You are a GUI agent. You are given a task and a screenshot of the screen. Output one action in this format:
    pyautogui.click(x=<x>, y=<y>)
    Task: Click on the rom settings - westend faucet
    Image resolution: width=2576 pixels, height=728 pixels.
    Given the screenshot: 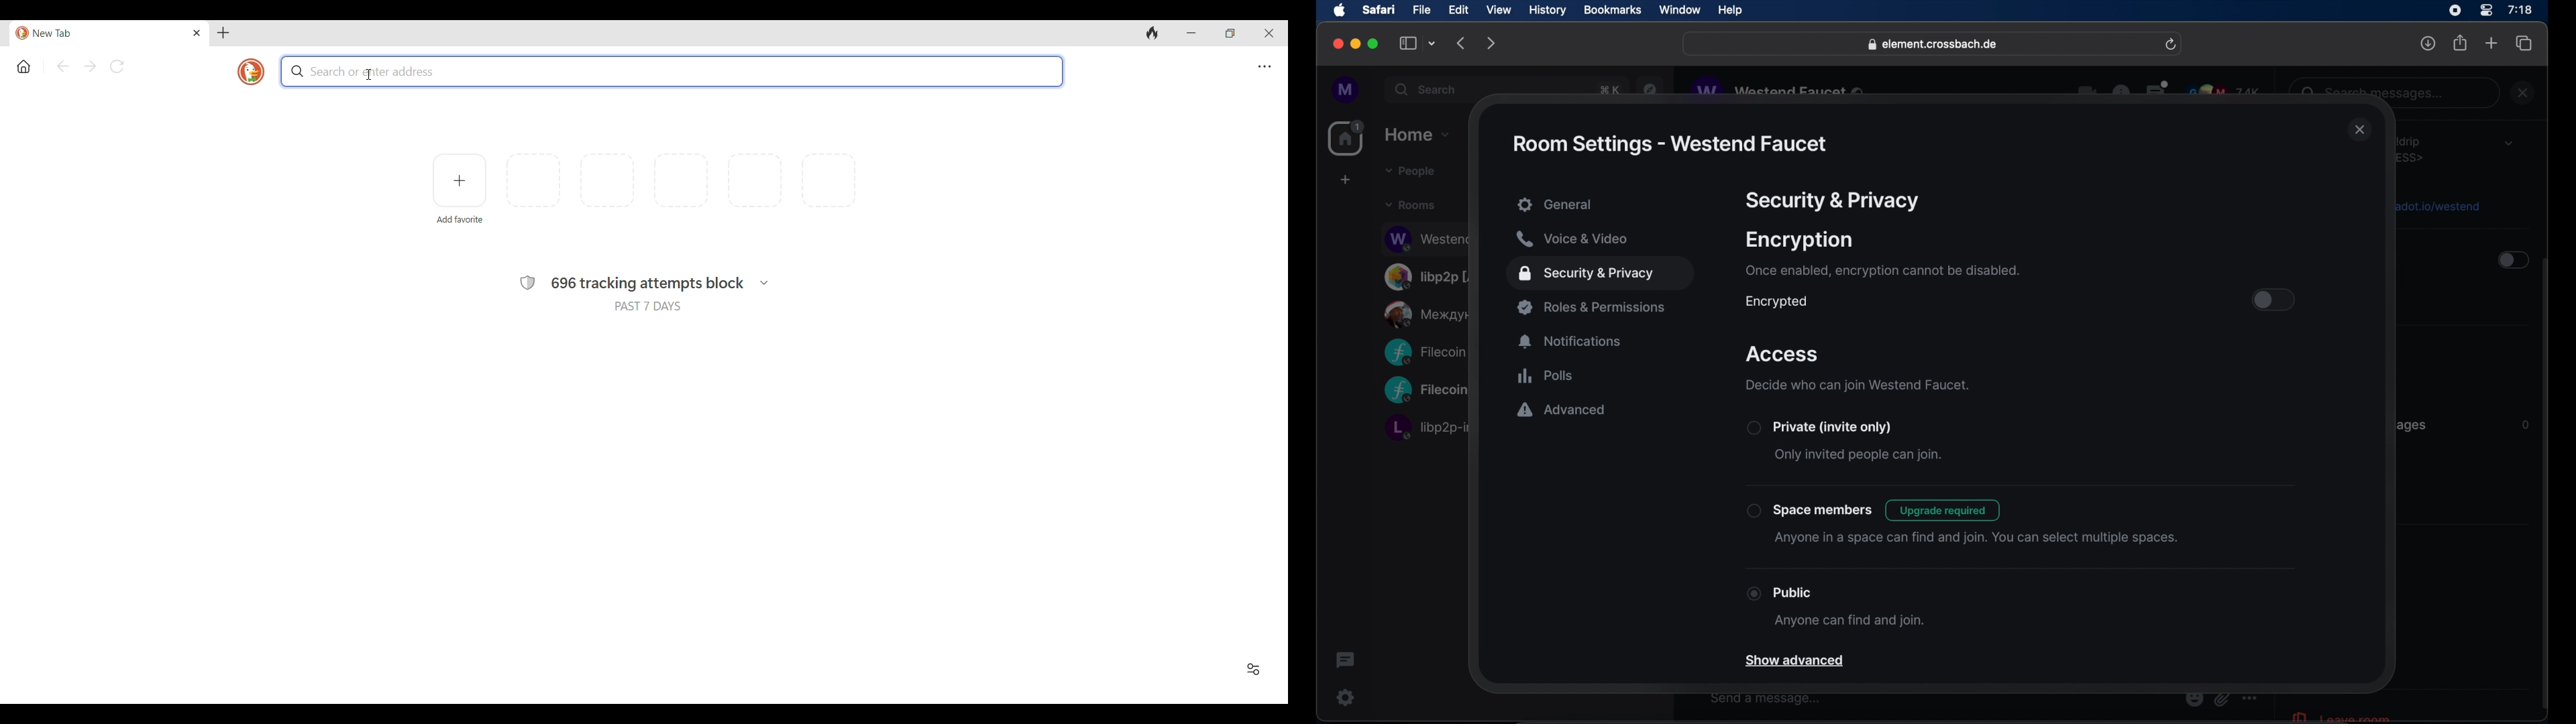 What is the action you would take?
    pyautogui.click(x=1668, y=144)
    